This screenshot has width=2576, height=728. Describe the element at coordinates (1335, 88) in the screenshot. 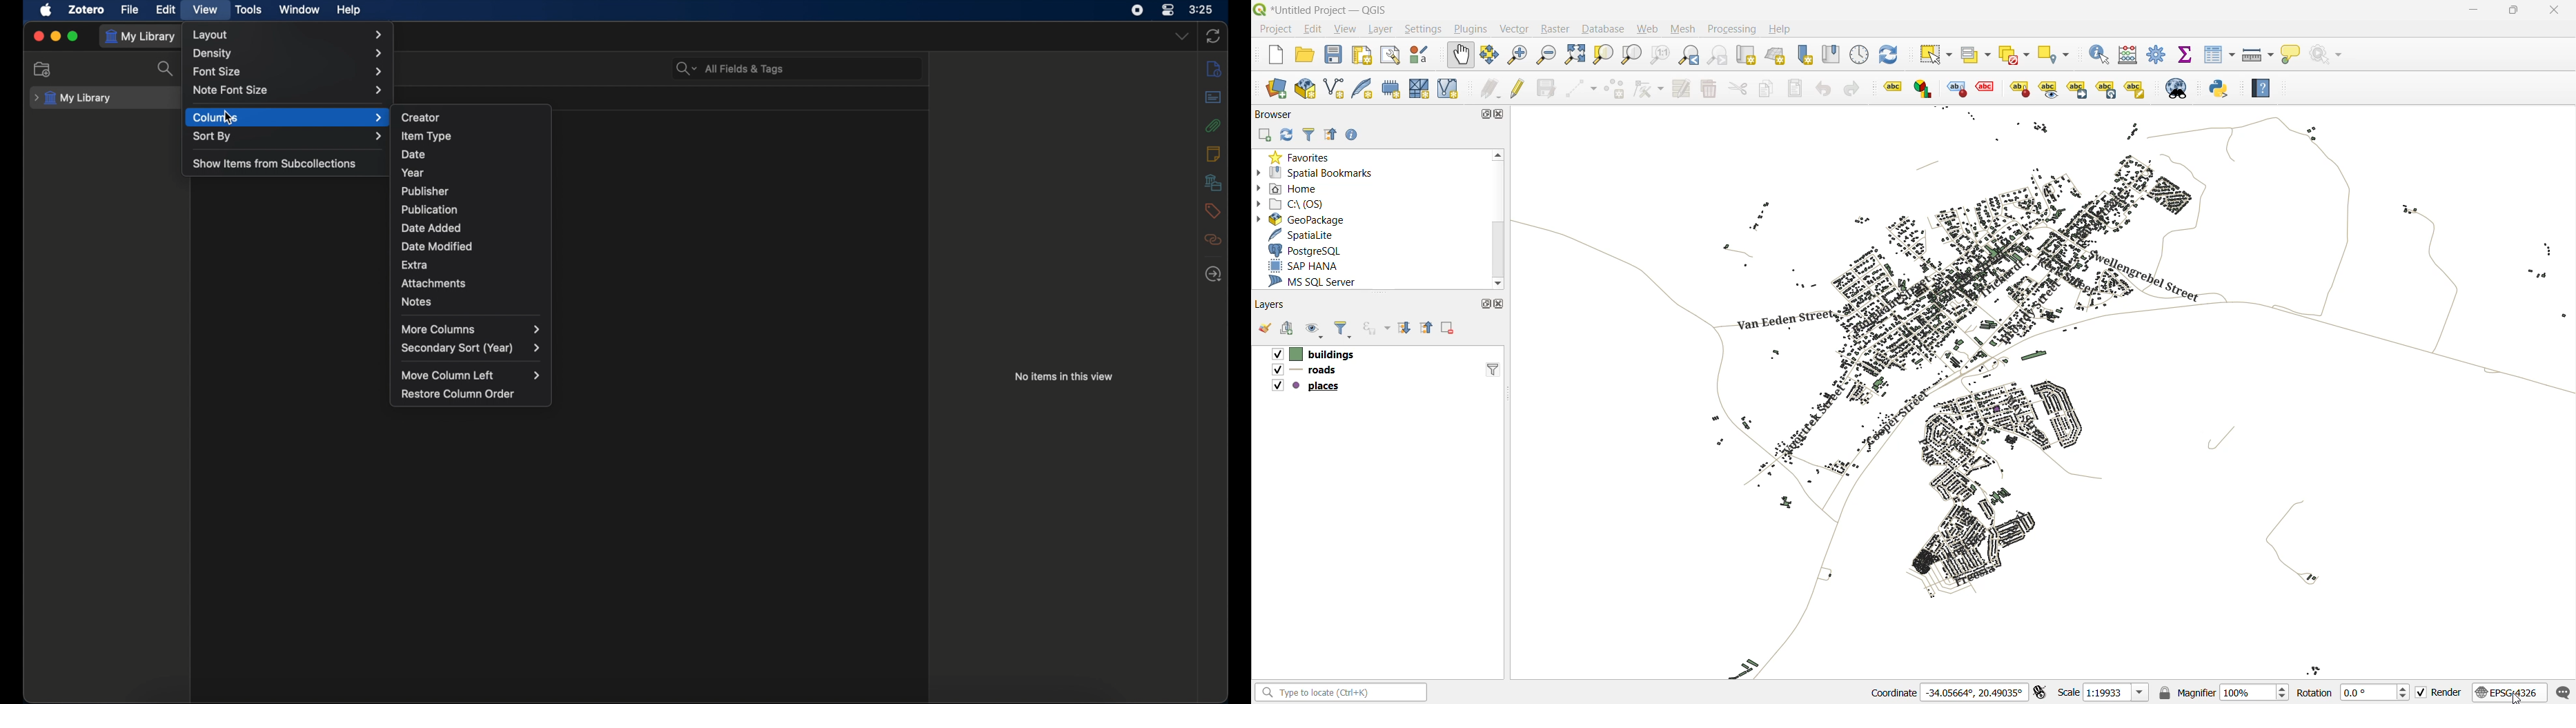

I see `new shapefile` at that location.